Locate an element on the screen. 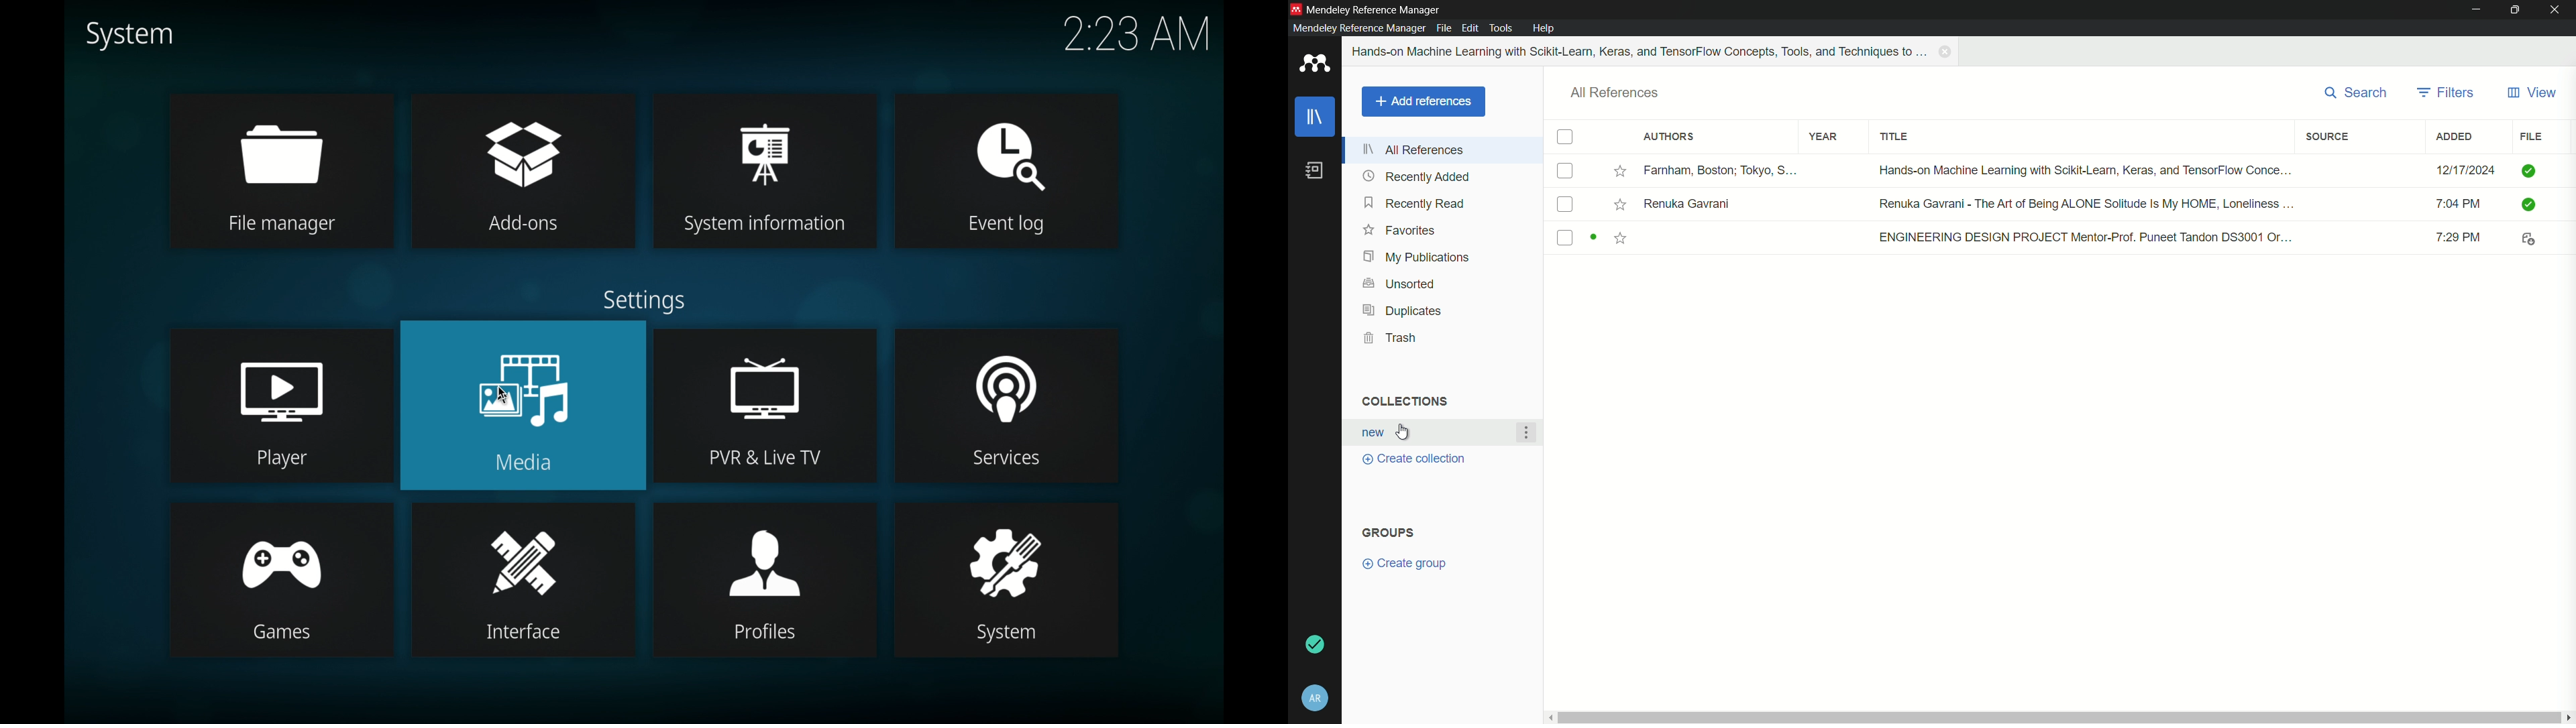 The width and height of the screenshot is (2576, 728). source is located at coordinates (2328, 136).